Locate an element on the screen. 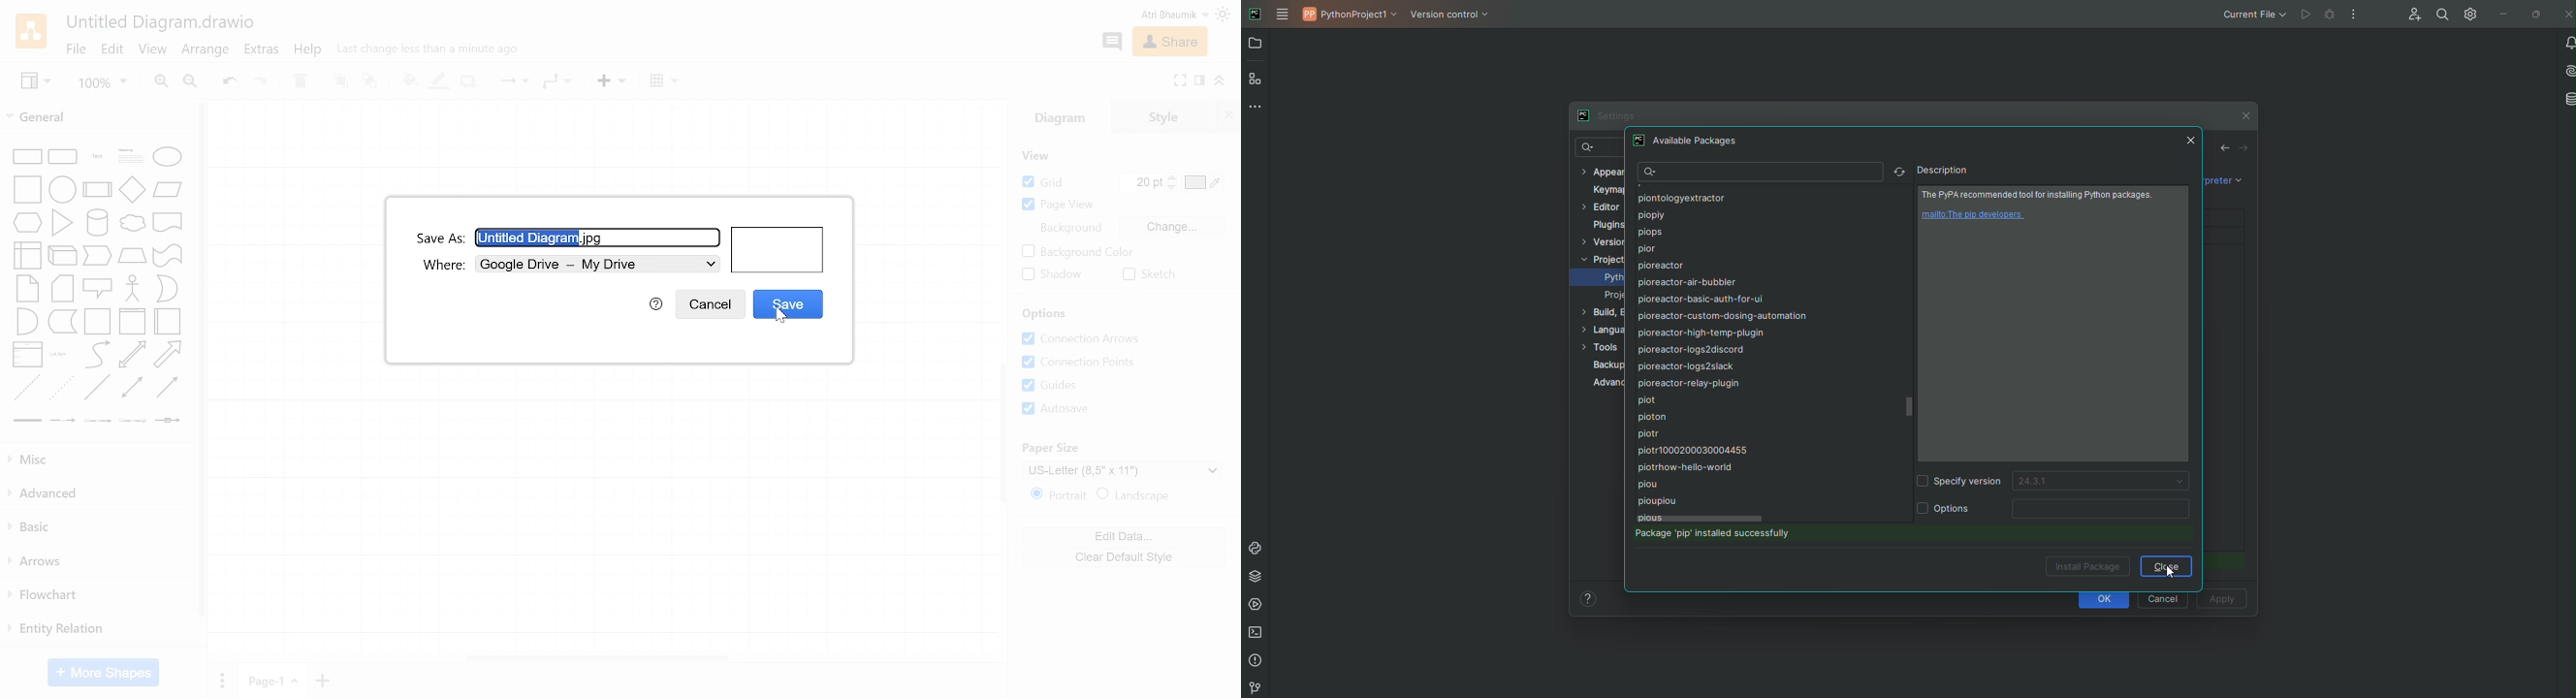 Image resolution: width=2576 pixels, height=700 pixels. piotrhow-hello-world is located at coordinates (1685, 467).